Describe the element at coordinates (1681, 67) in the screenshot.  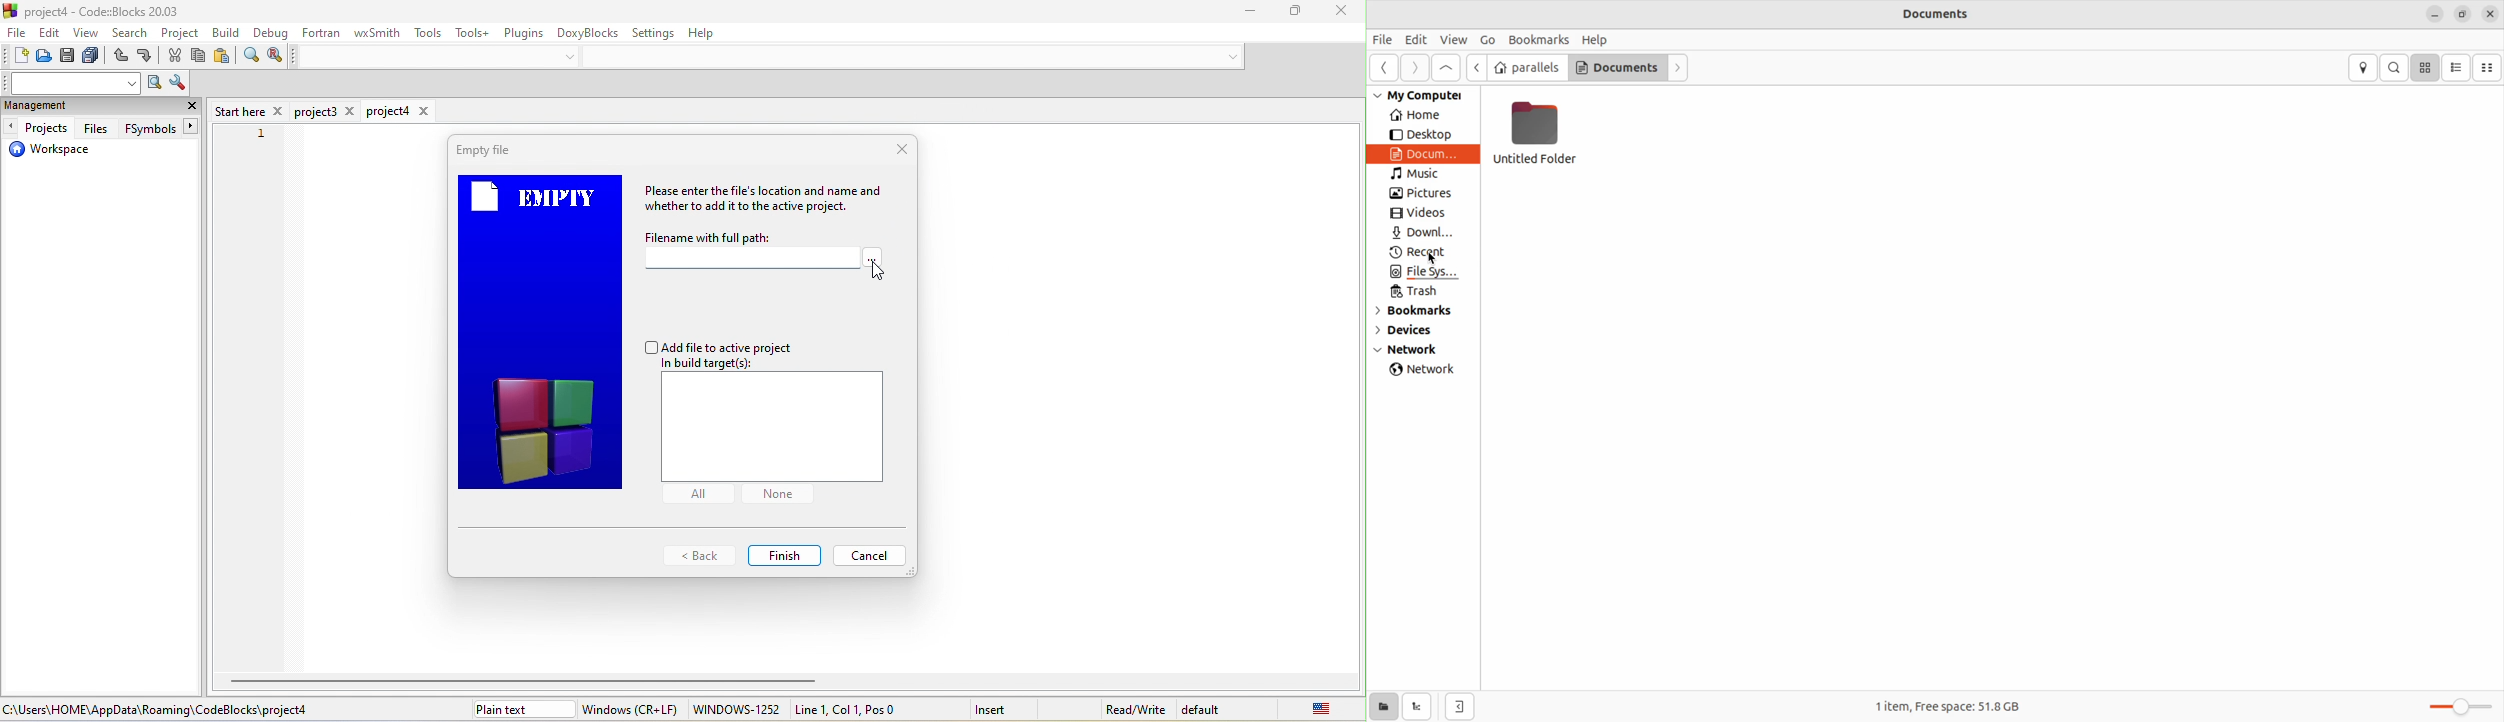
I see `next` at that location.